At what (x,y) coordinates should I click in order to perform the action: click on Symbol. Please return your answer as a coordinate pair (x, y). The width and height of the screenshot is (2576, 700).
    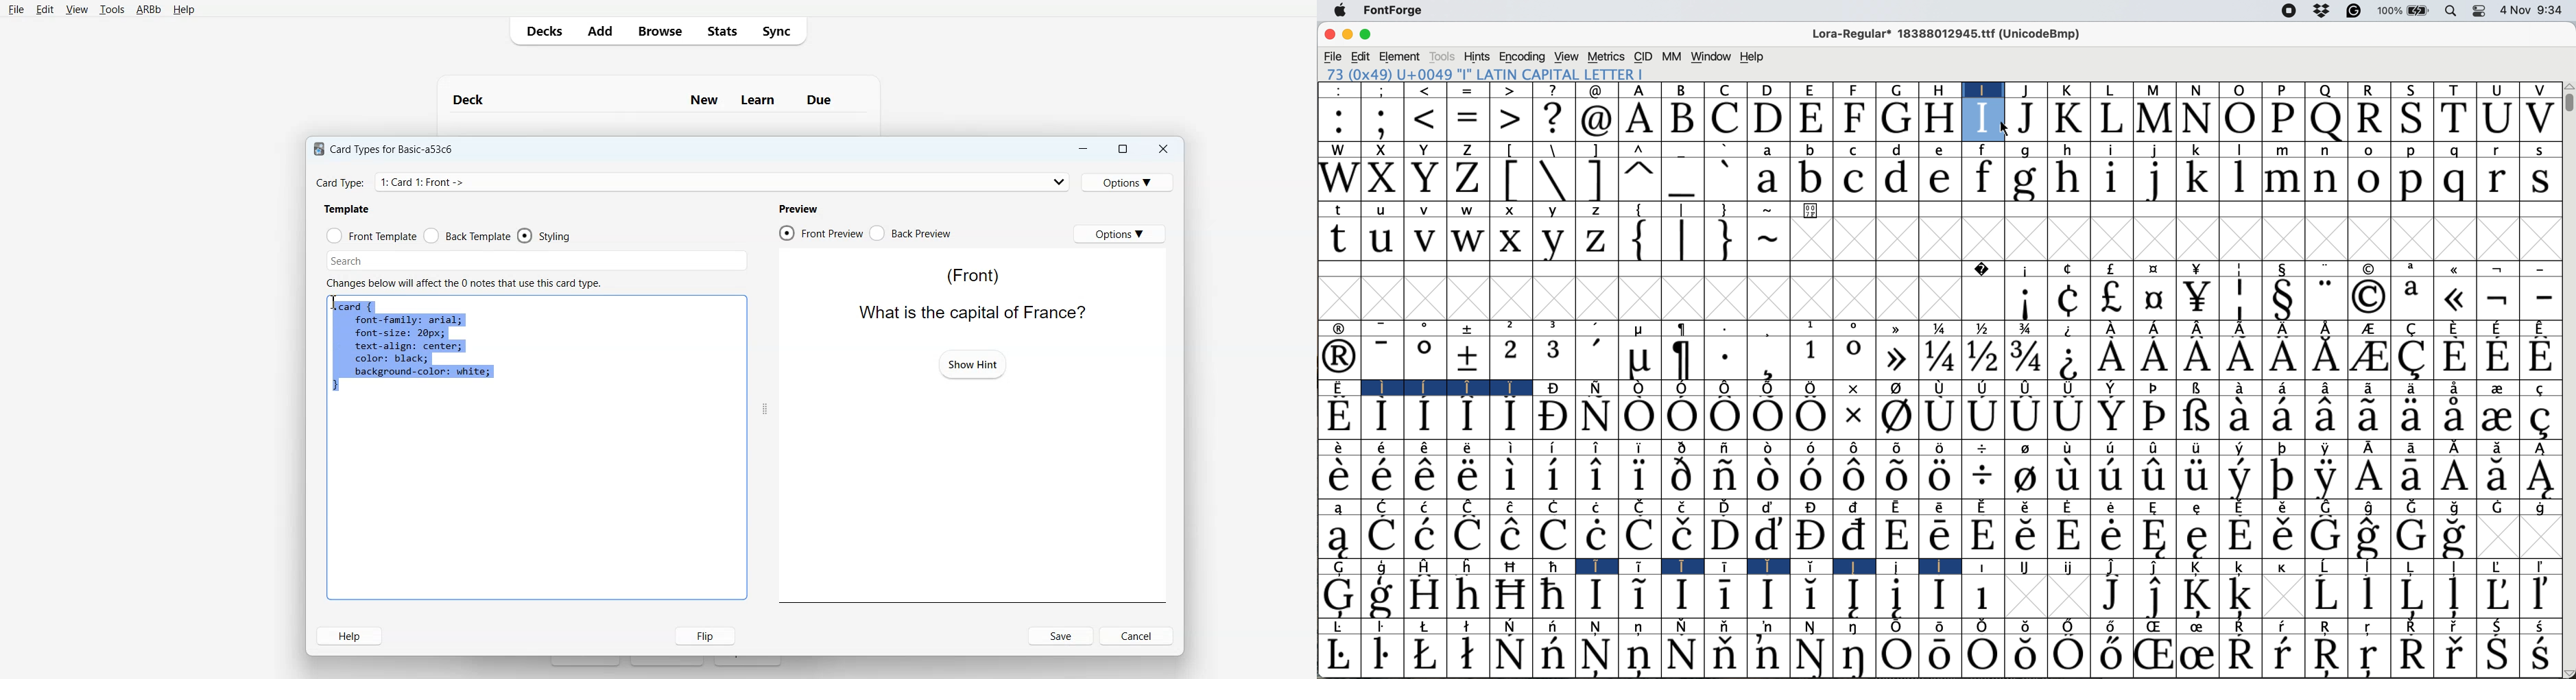
    Looking at the image, I should click on (2499, 476).